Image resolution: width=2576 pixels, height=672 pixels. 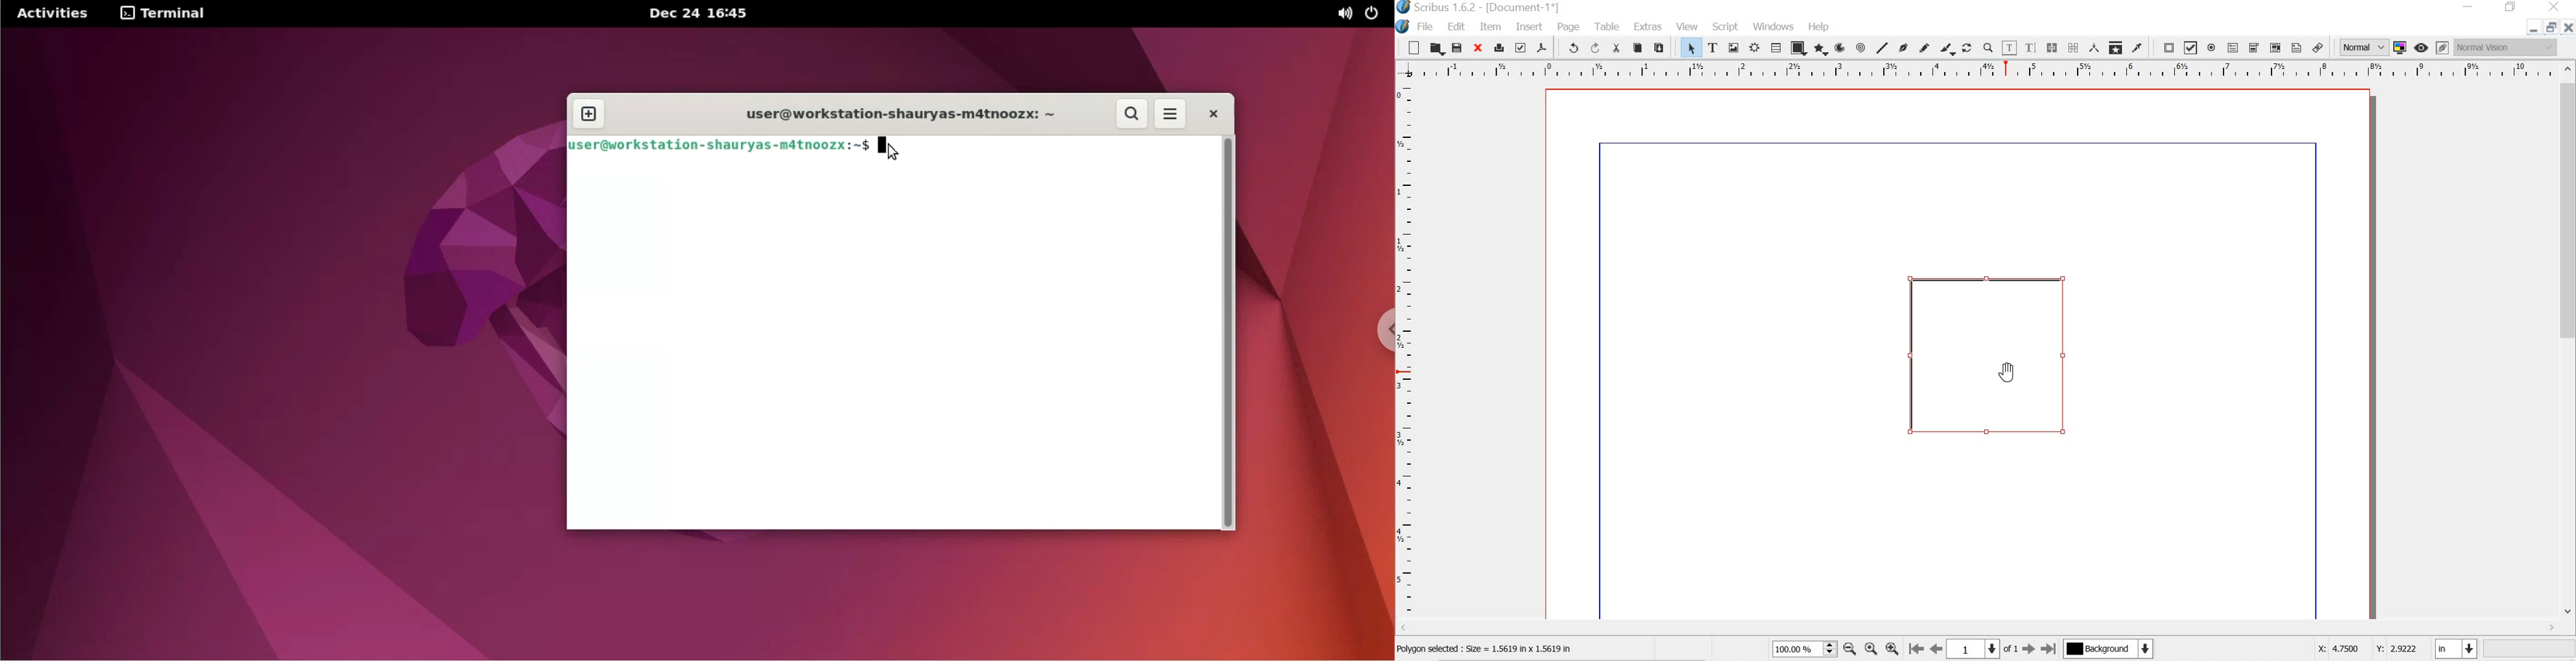 I want to click on pdf list, so click(x=2275, y=47).